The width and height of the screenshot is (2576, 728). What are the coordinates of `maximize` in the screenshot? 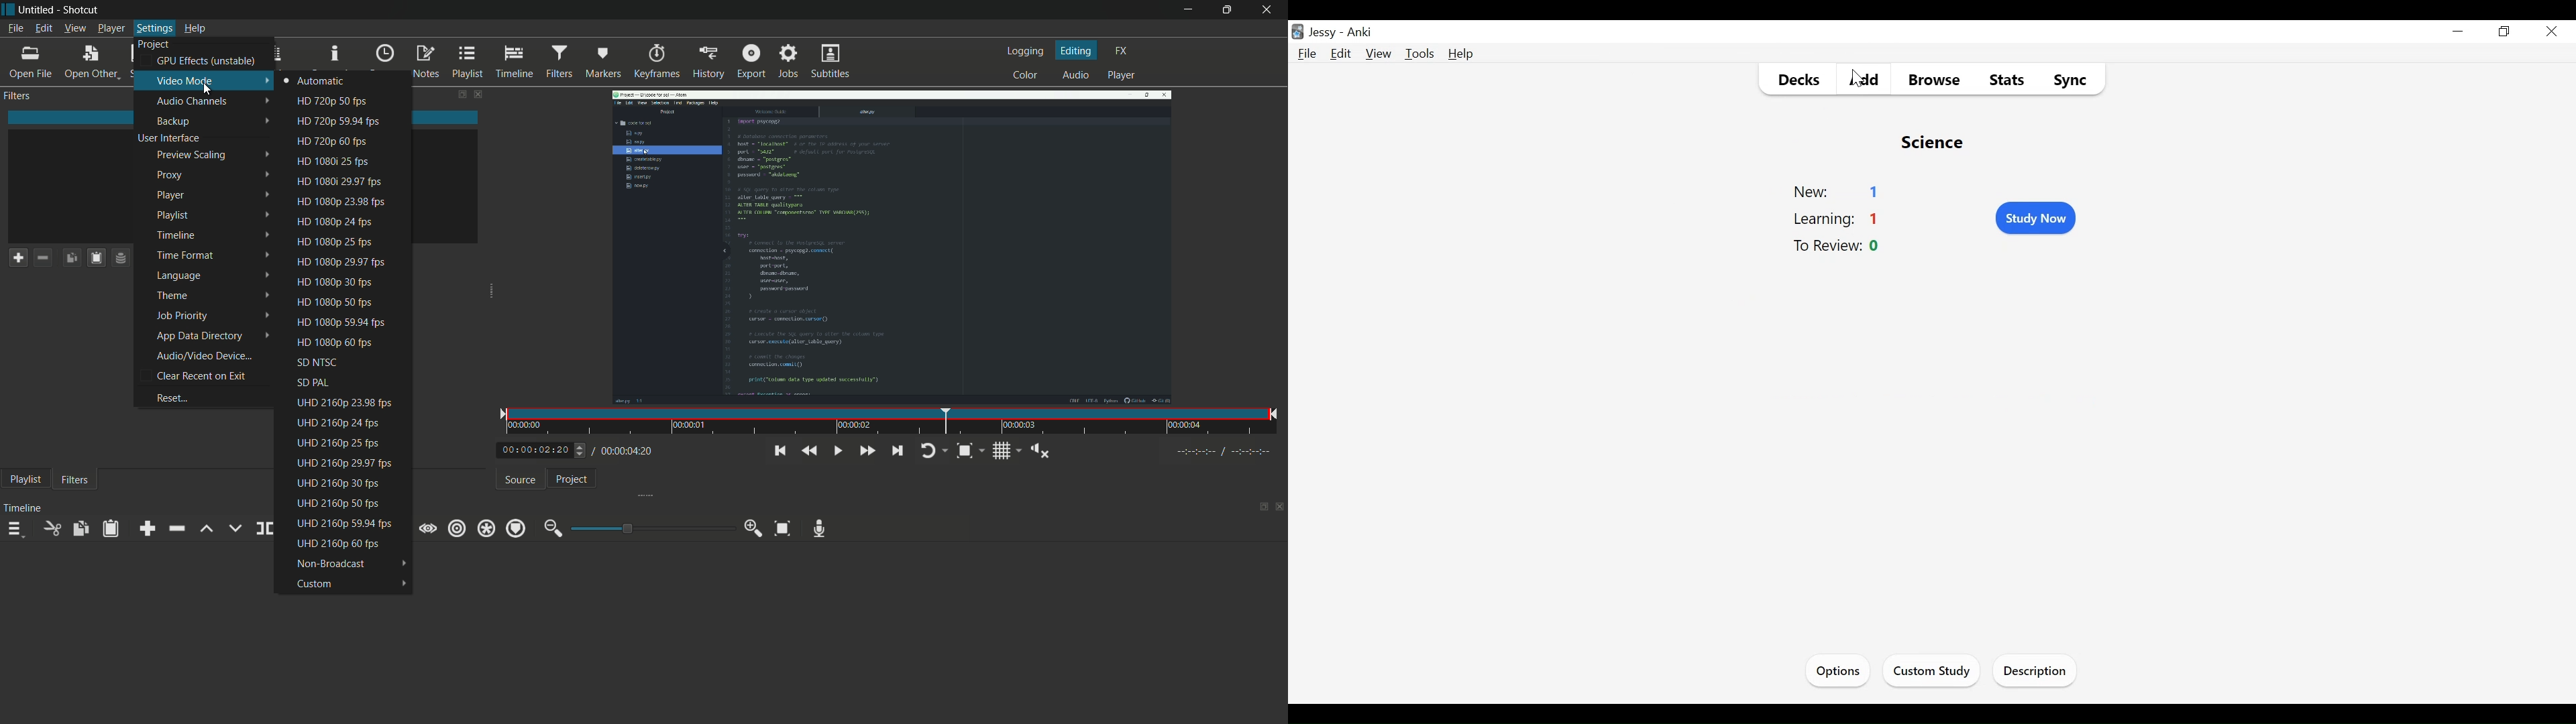 It's located at (1227, 10).